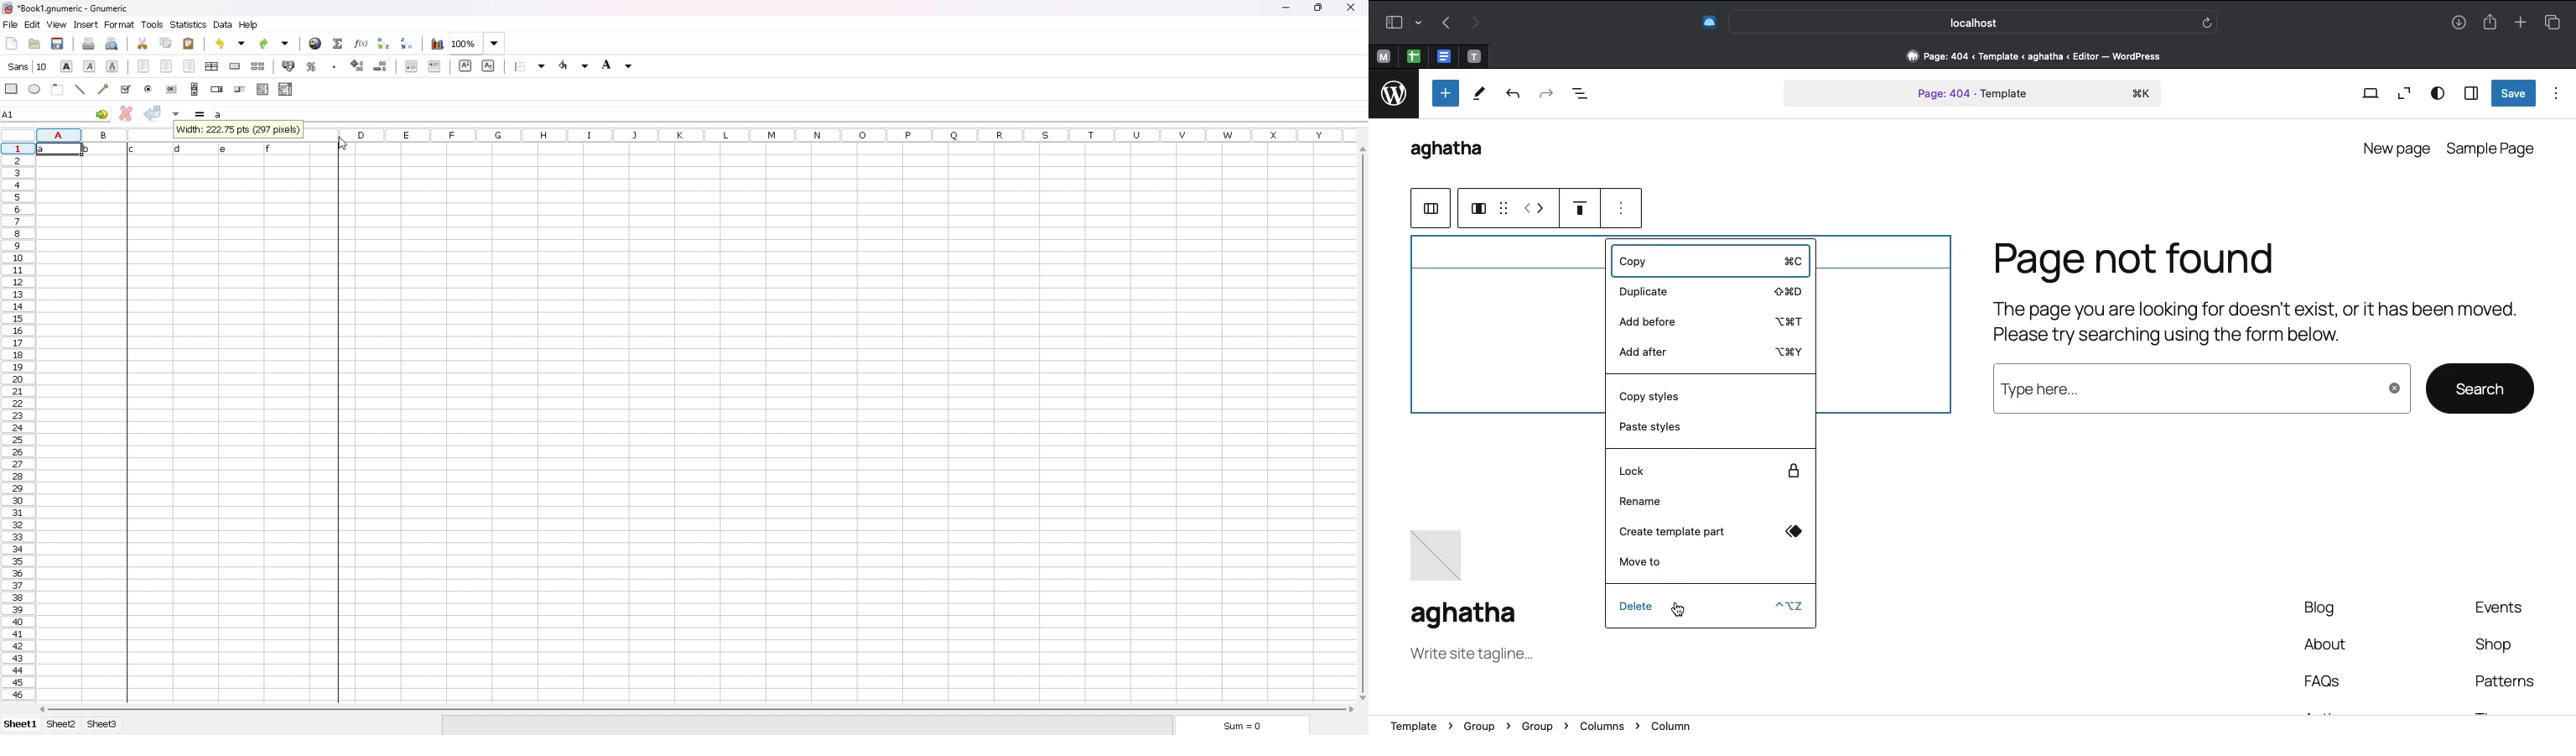  I want to click on move left or right, so click(1535, 207).